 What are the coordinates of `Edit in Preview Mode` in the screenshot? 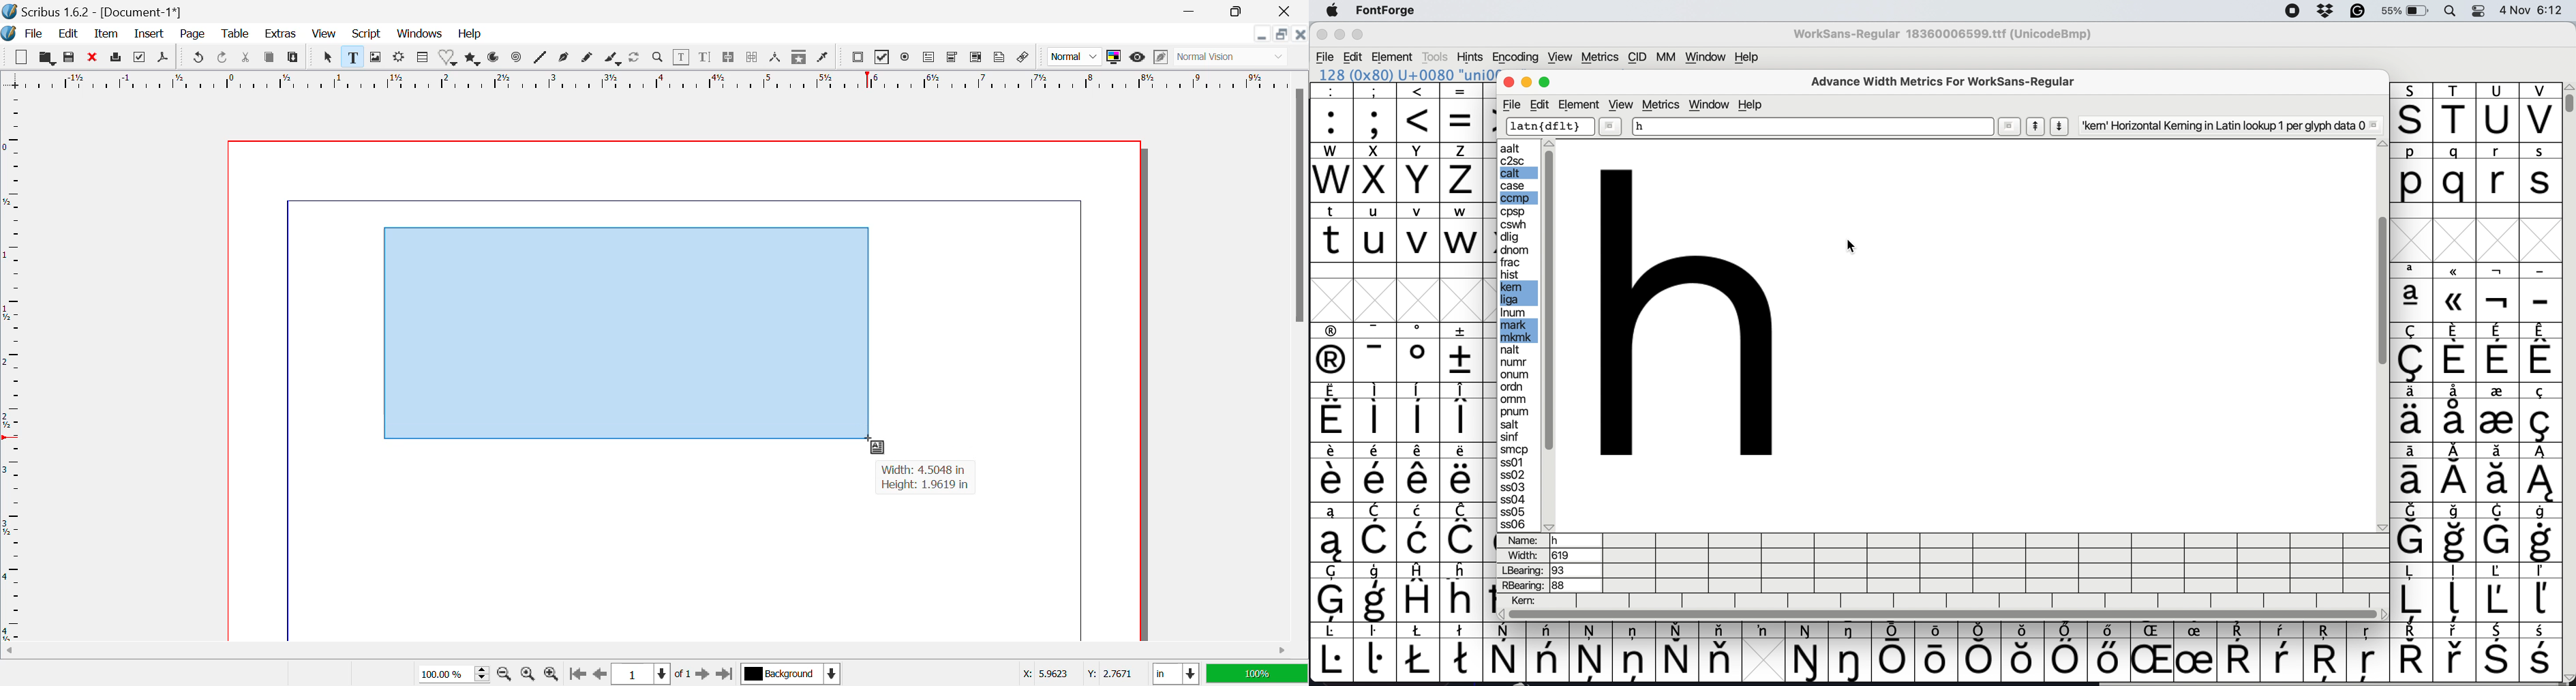 It's located at (1161, 59).